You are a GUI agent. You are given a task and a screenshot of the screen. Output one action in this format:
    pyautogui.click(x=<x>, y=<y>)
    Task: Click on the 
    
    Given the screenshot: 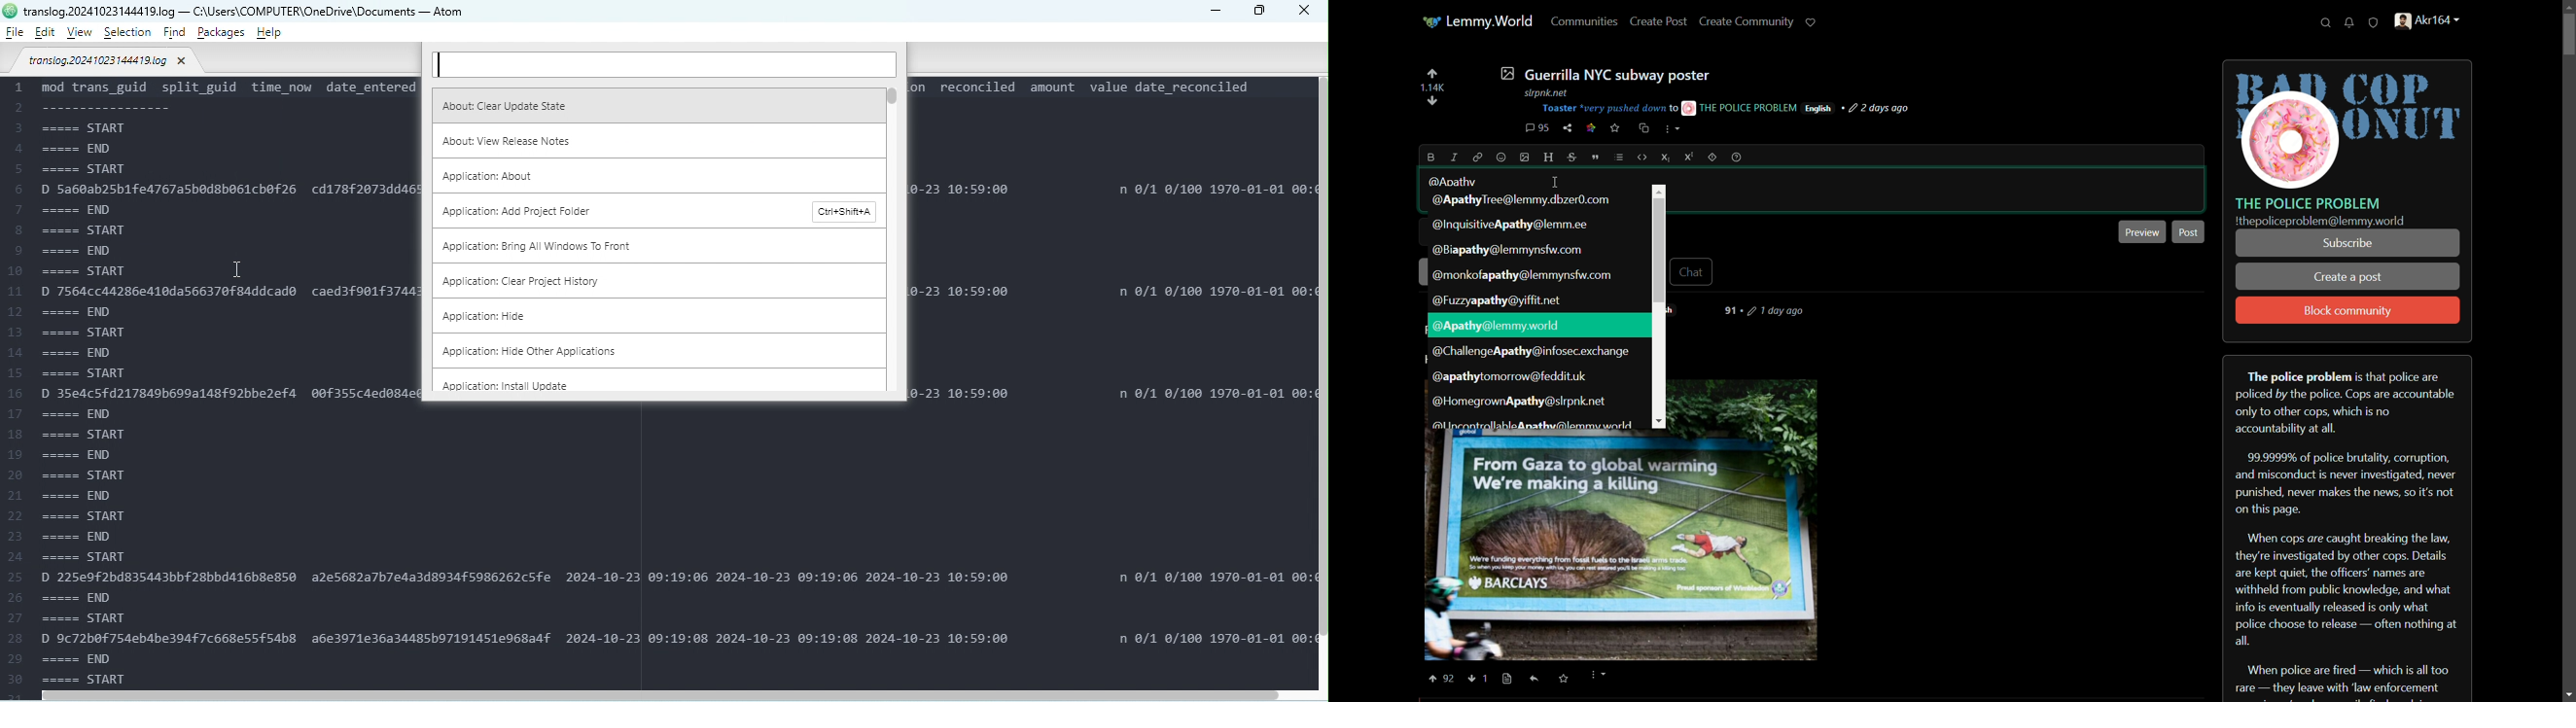 What is the action you would take?
    pyautogui.click(x=1507, y=679)
    